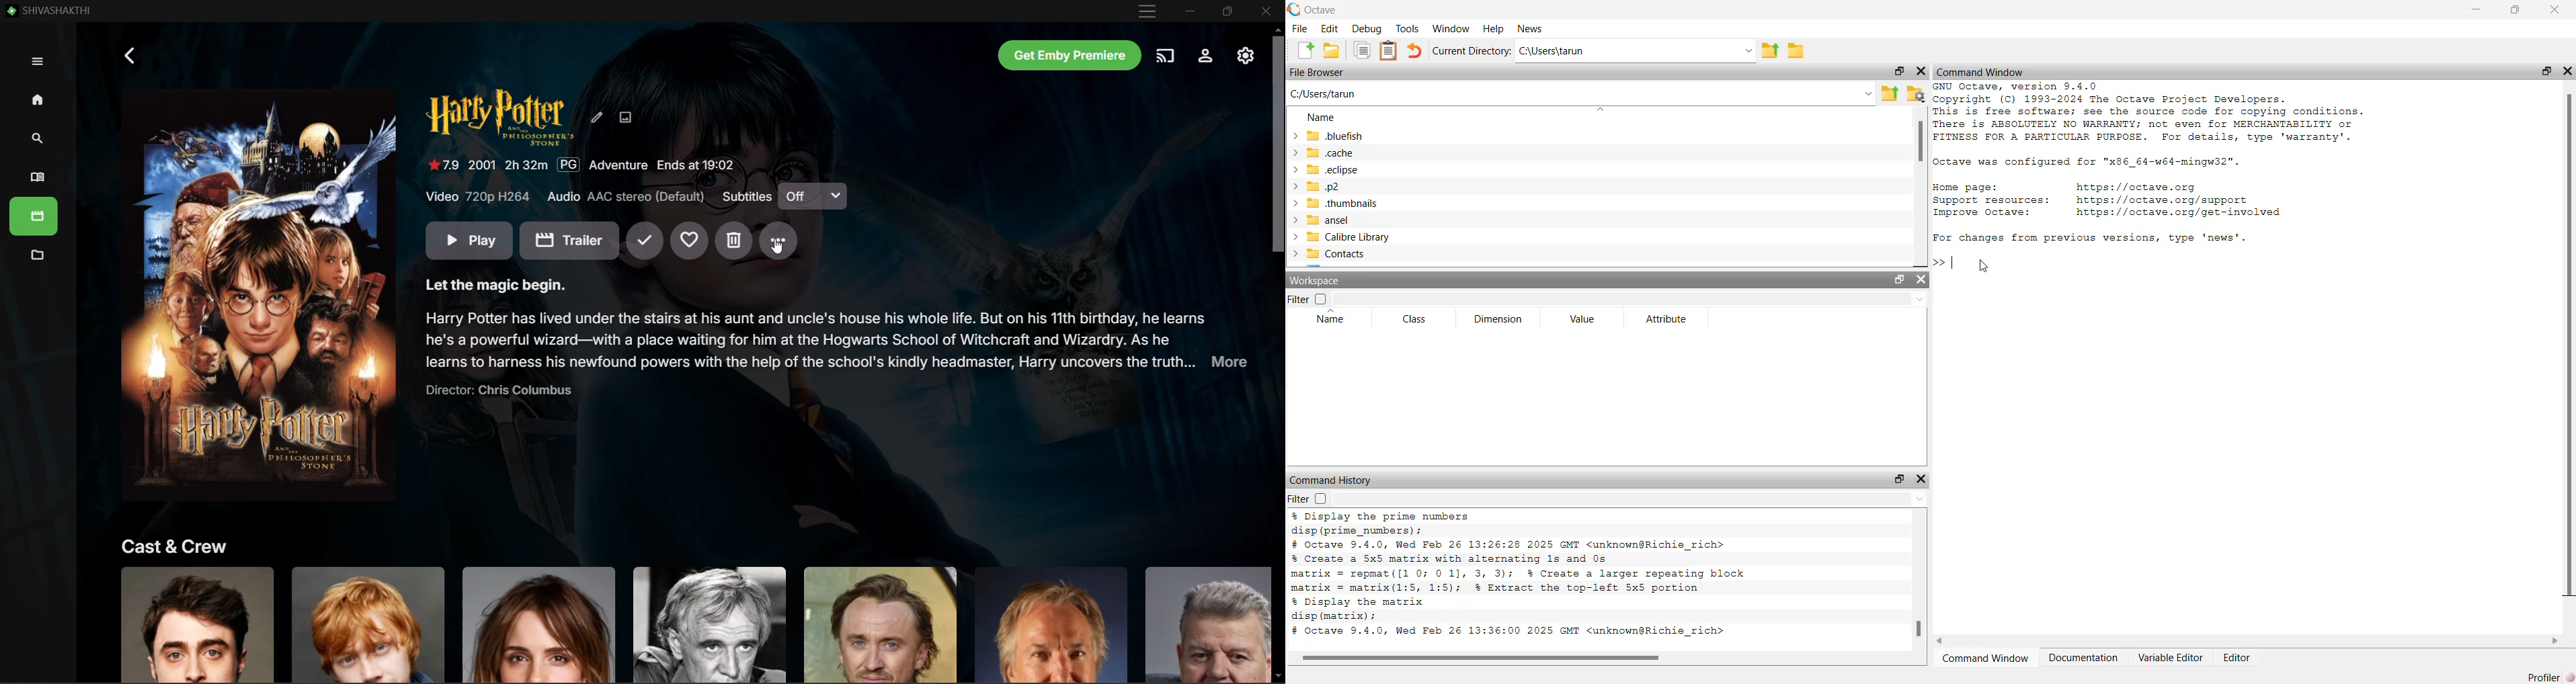 This screenshot has height=700, width=2576. What do you see at coordinates (1898, 478) in the screenshot?
I see `unlock widget` at bounding box center [1898, 478].